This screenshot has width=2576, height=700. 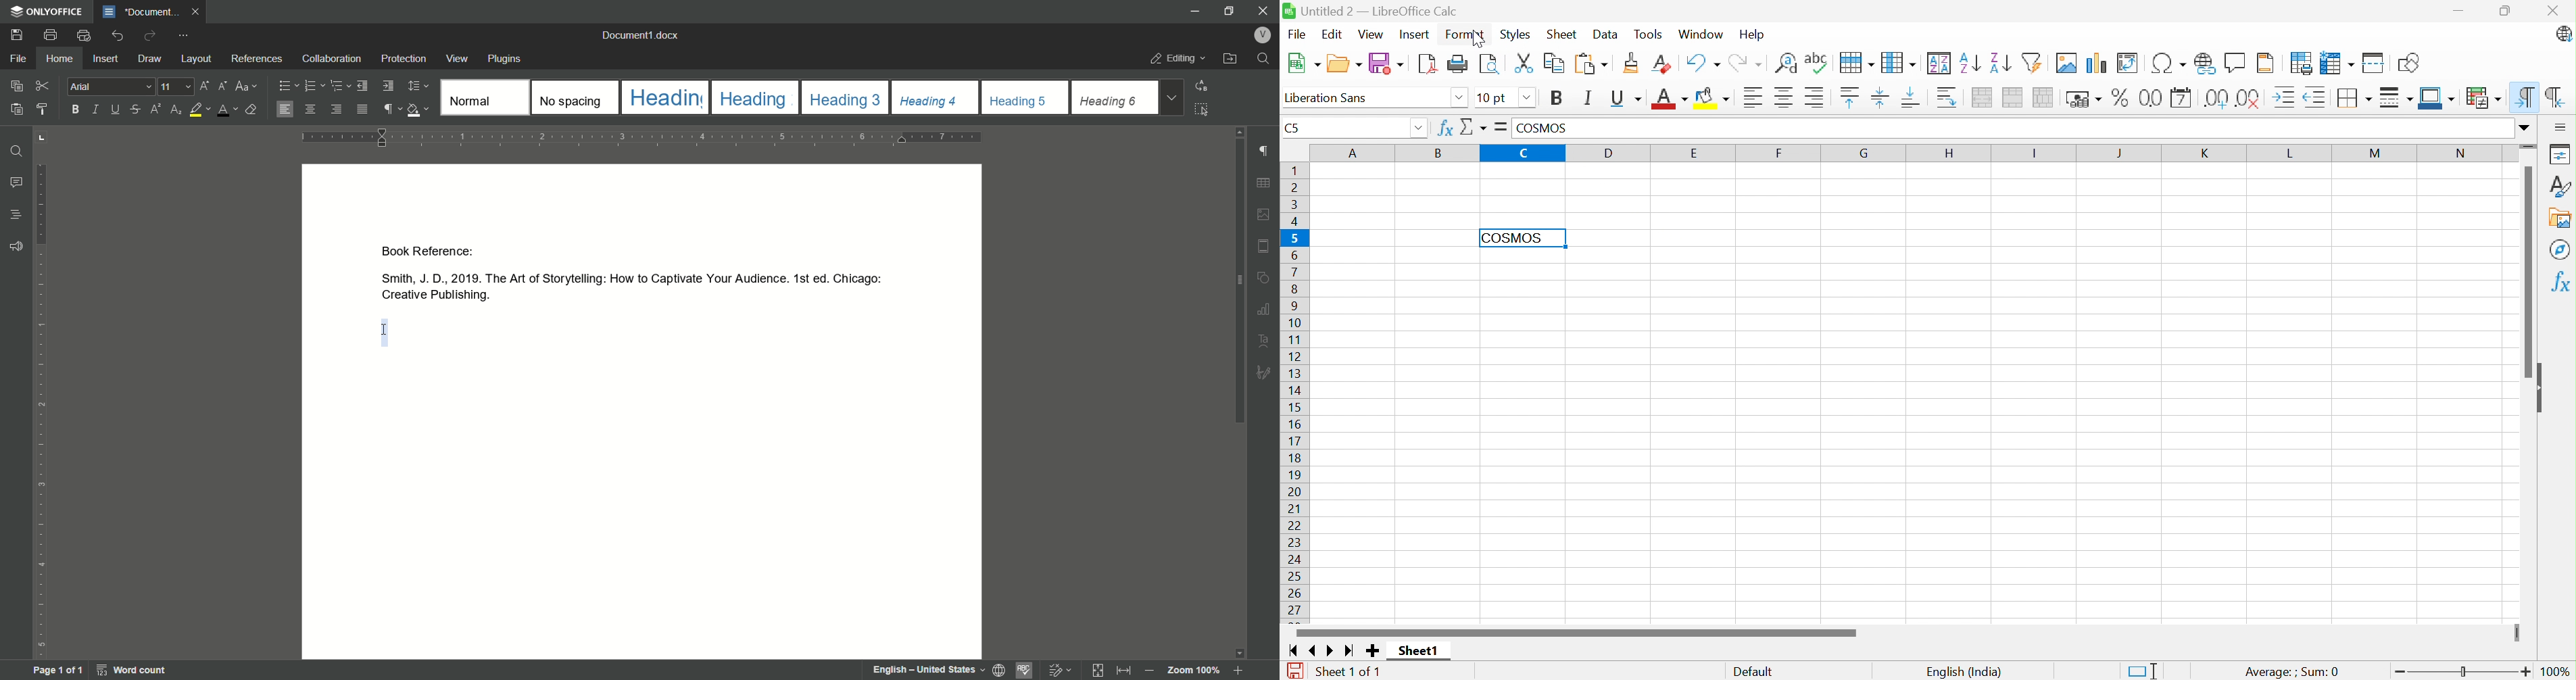 I want to click on document name, so click(x=641, y=34).